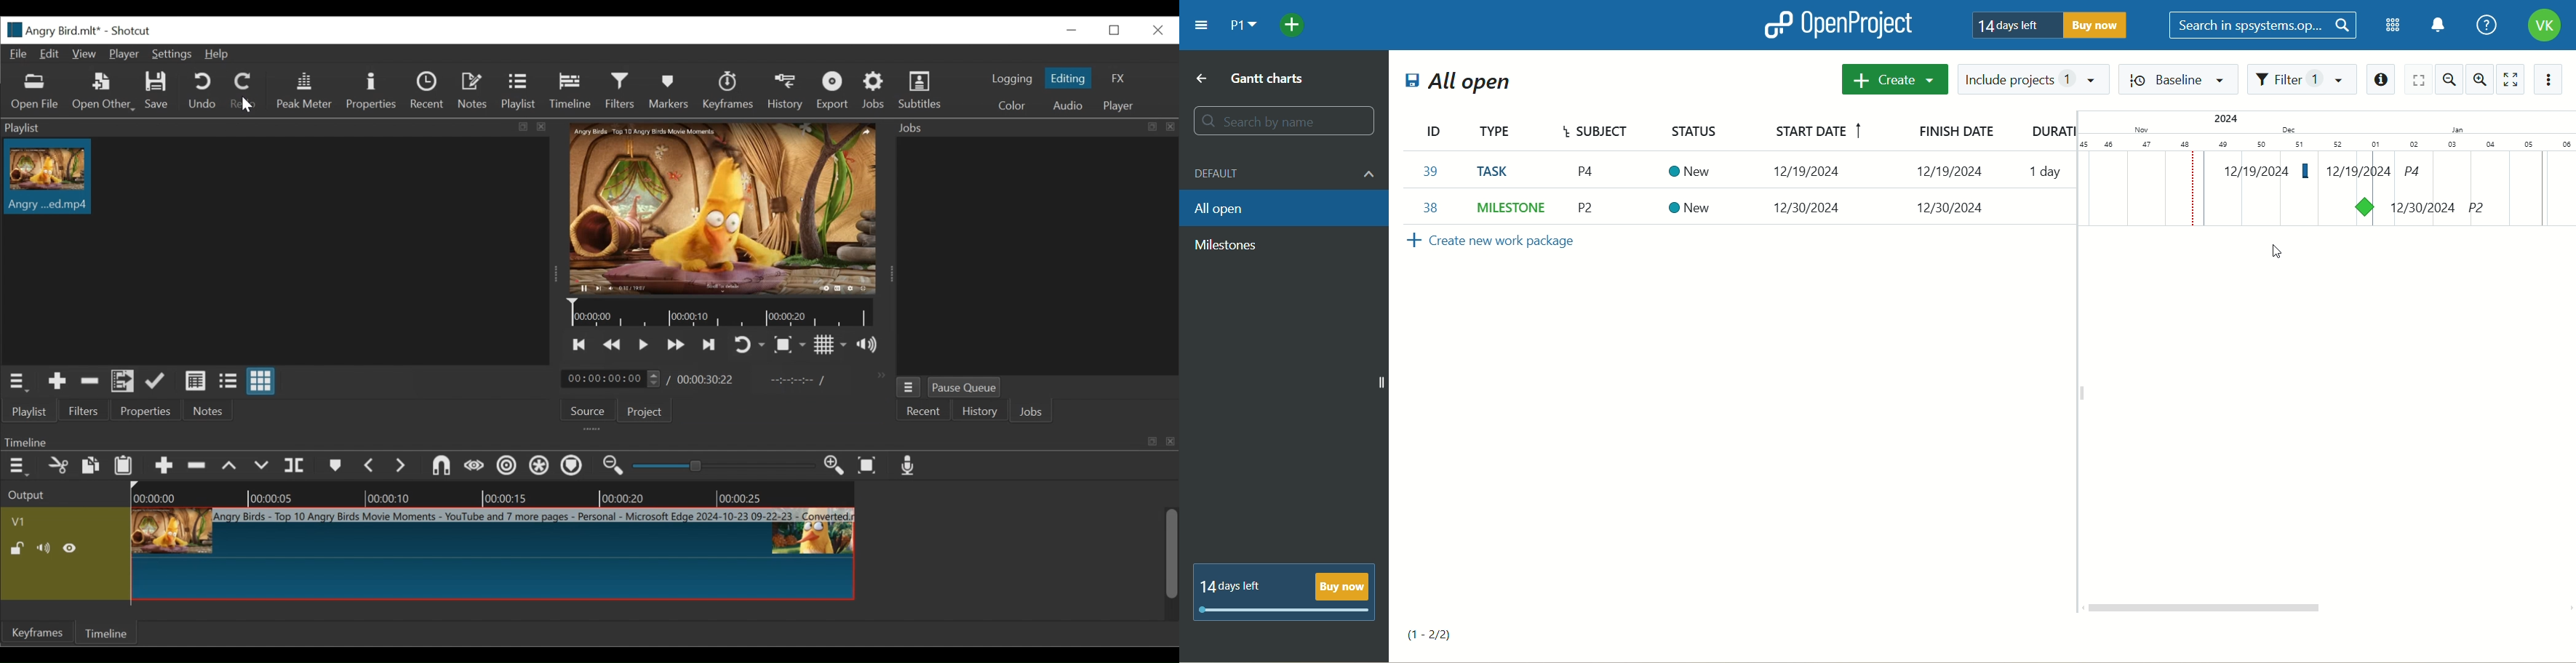  What do you see at coordinates (491, 494) in the screenshot?
I see `Timeline` at bounding box center [491, 494].